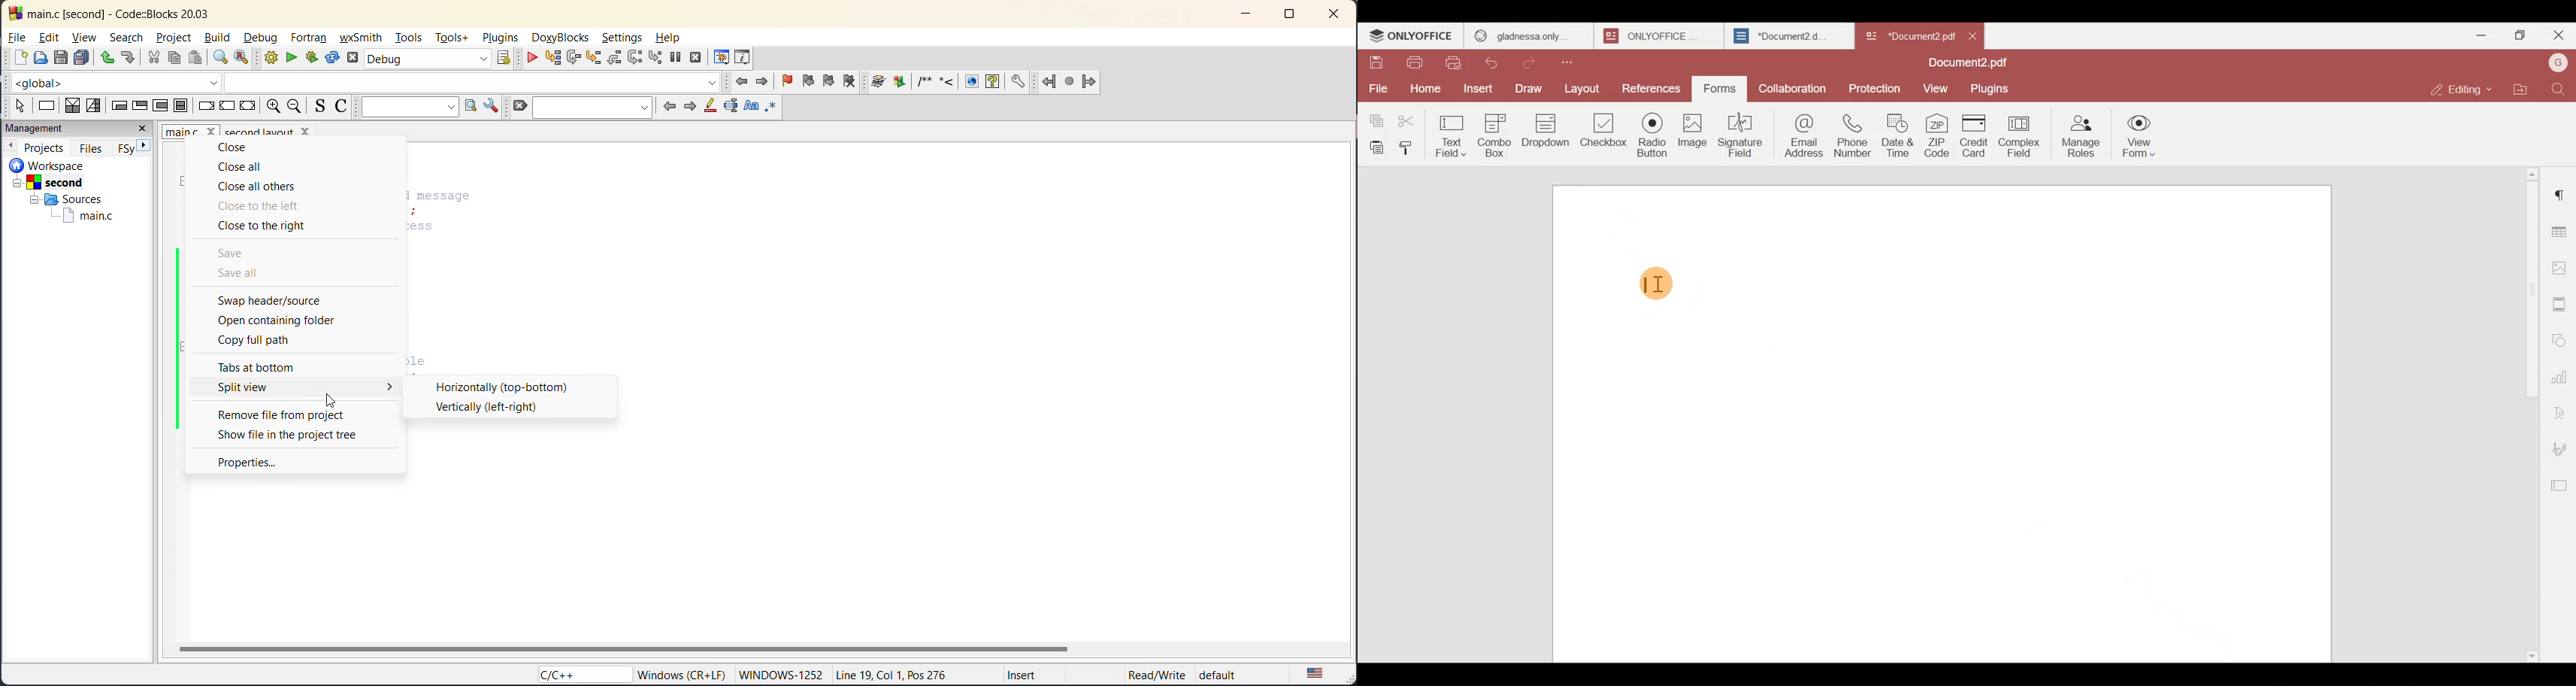  Describe the element at coordinates (144, 130) in the screenshot. I see `close` at that location.